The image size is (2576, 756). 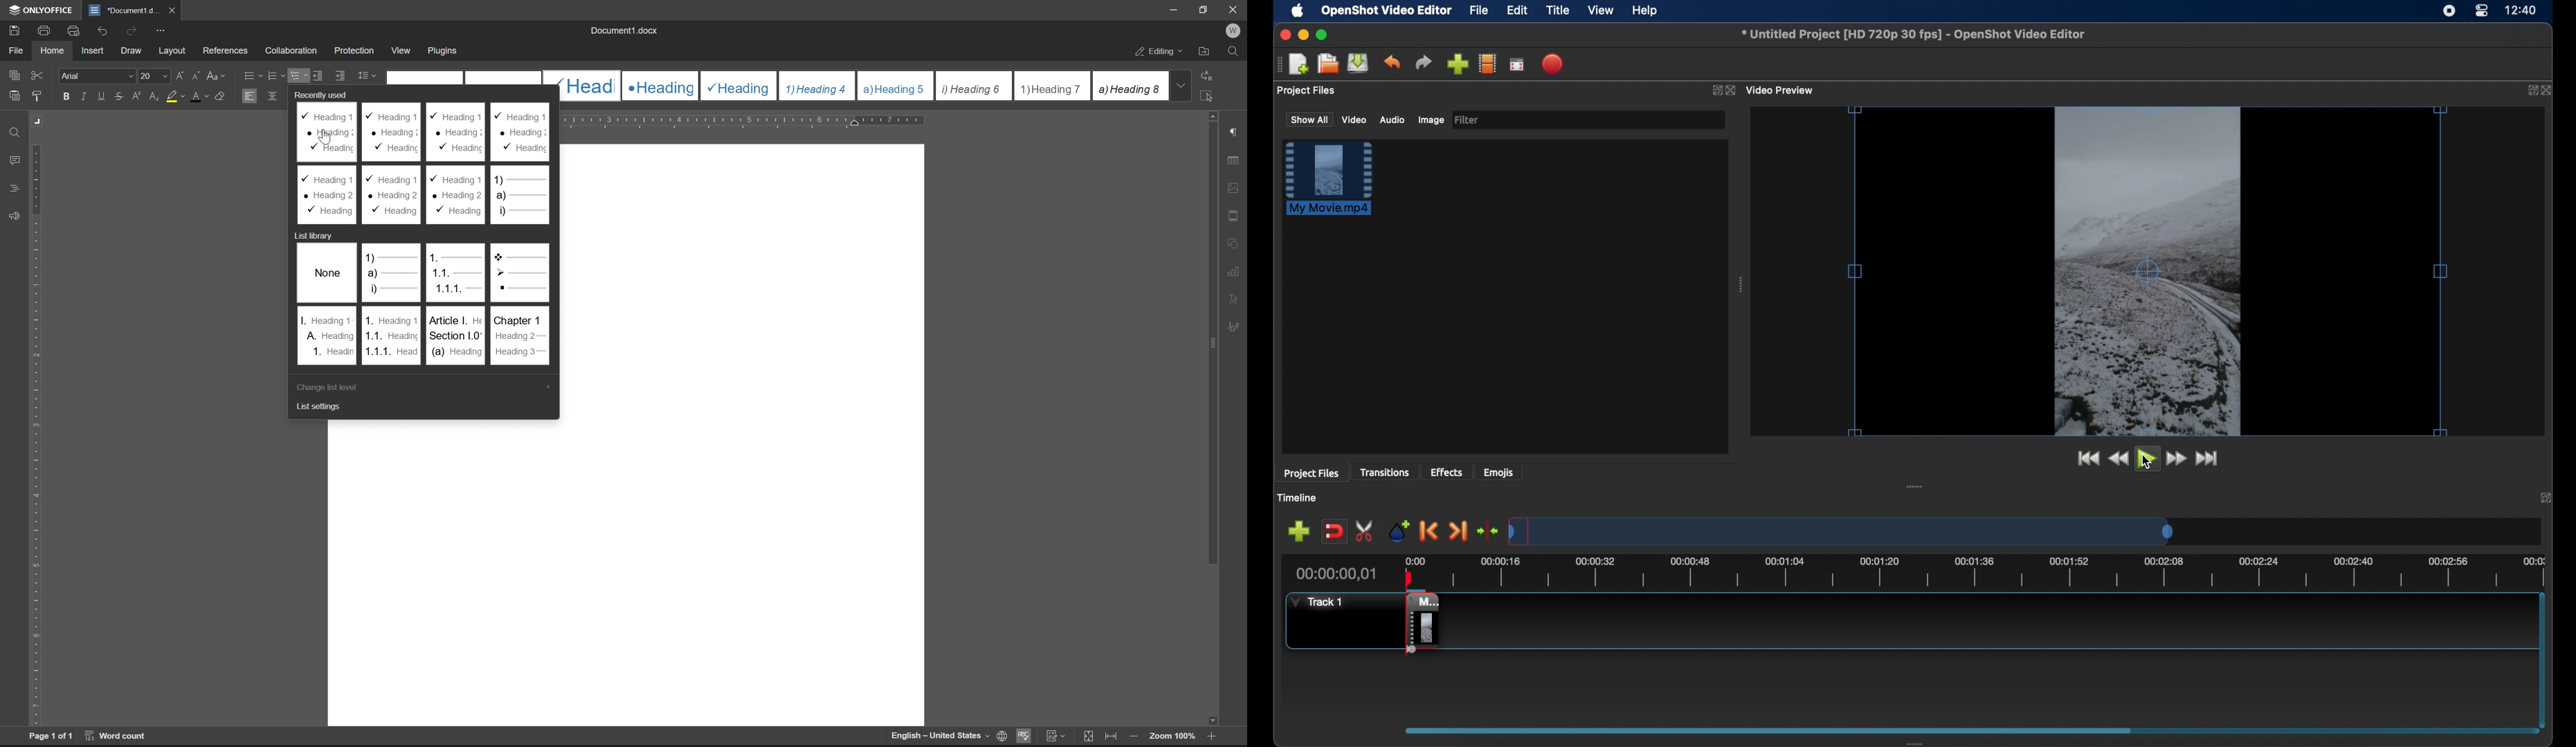 What do you see at coordinates (134, 30) in the screenshot?
I see `redo` at bounding box center [134, 30].